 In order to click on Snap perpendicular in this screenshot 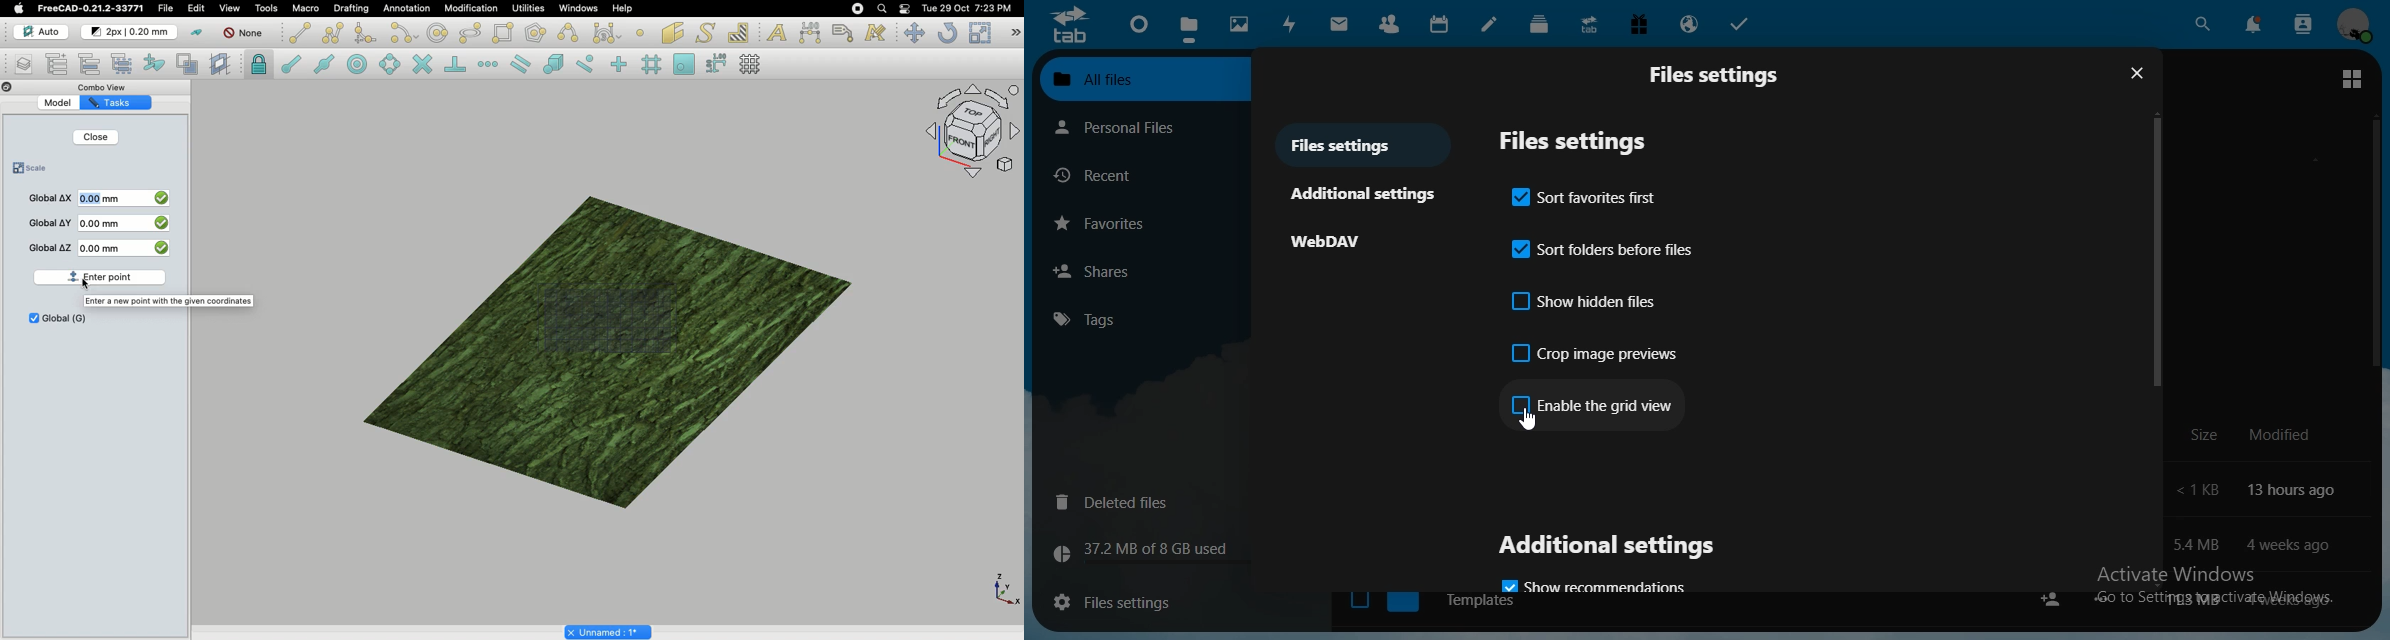, I will do `click(453, 63)`.